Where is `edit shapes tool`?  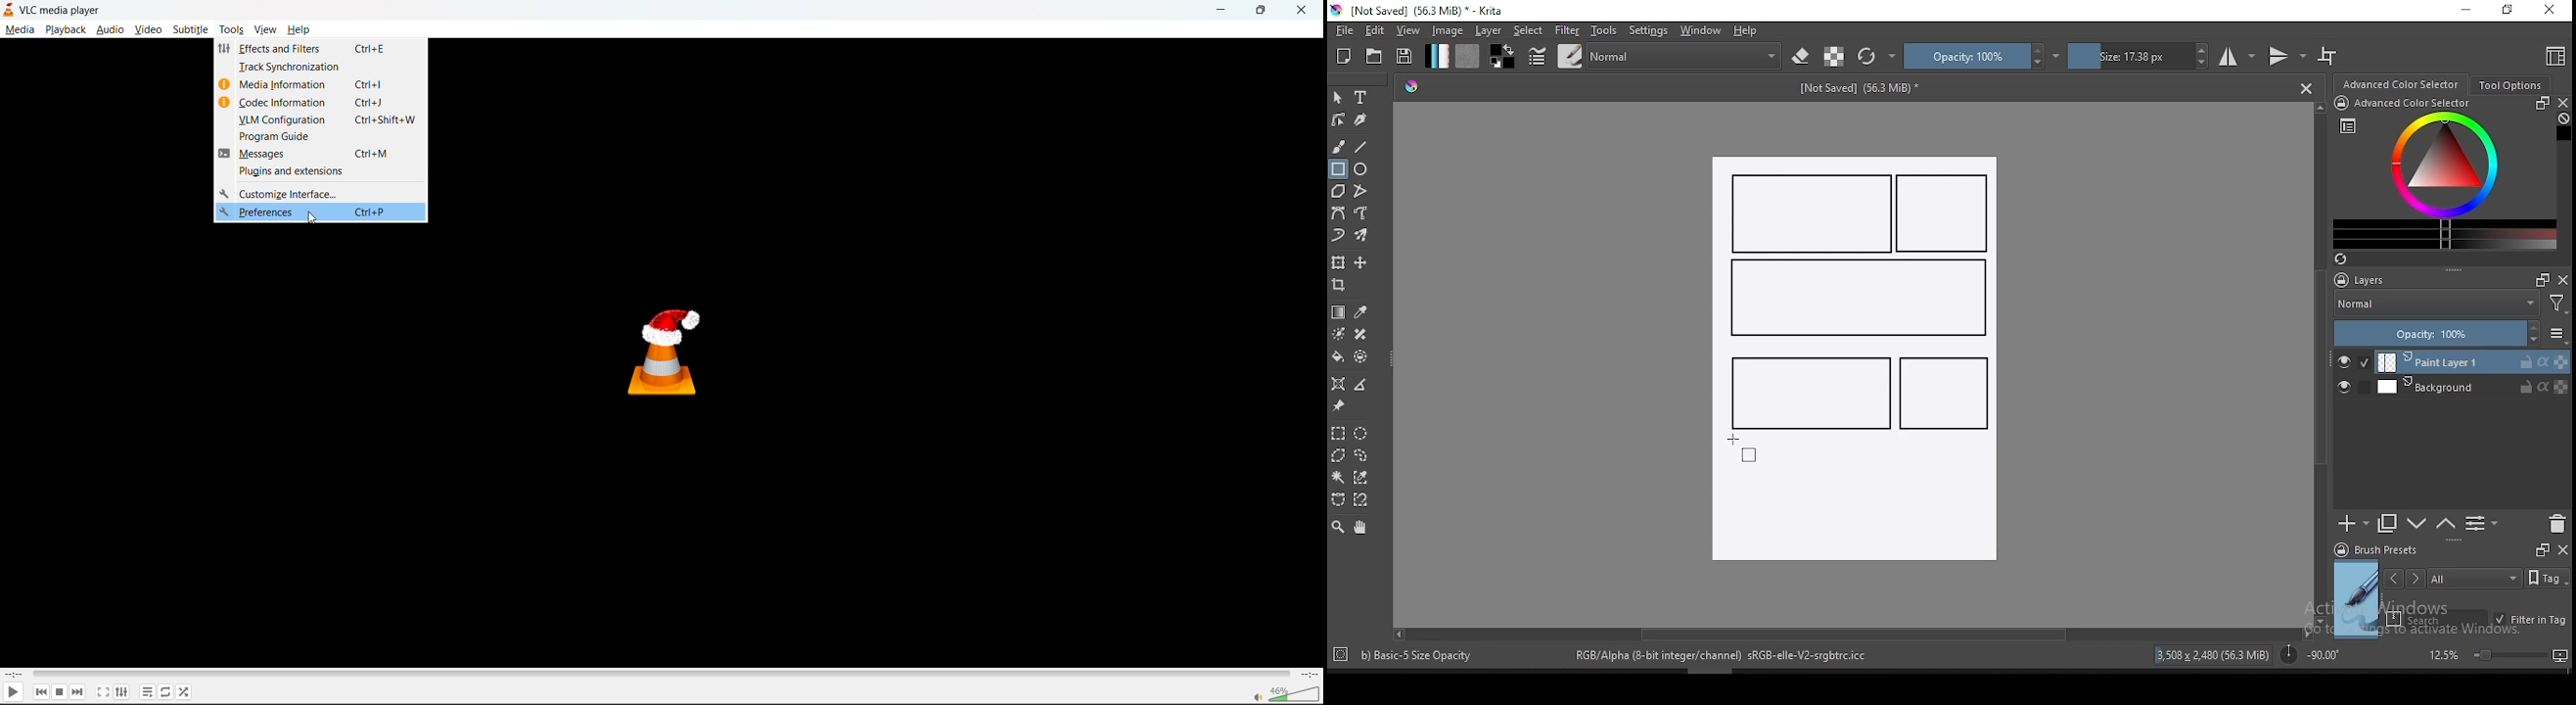 edit shapes tool is located at coordinates (1338, 118).